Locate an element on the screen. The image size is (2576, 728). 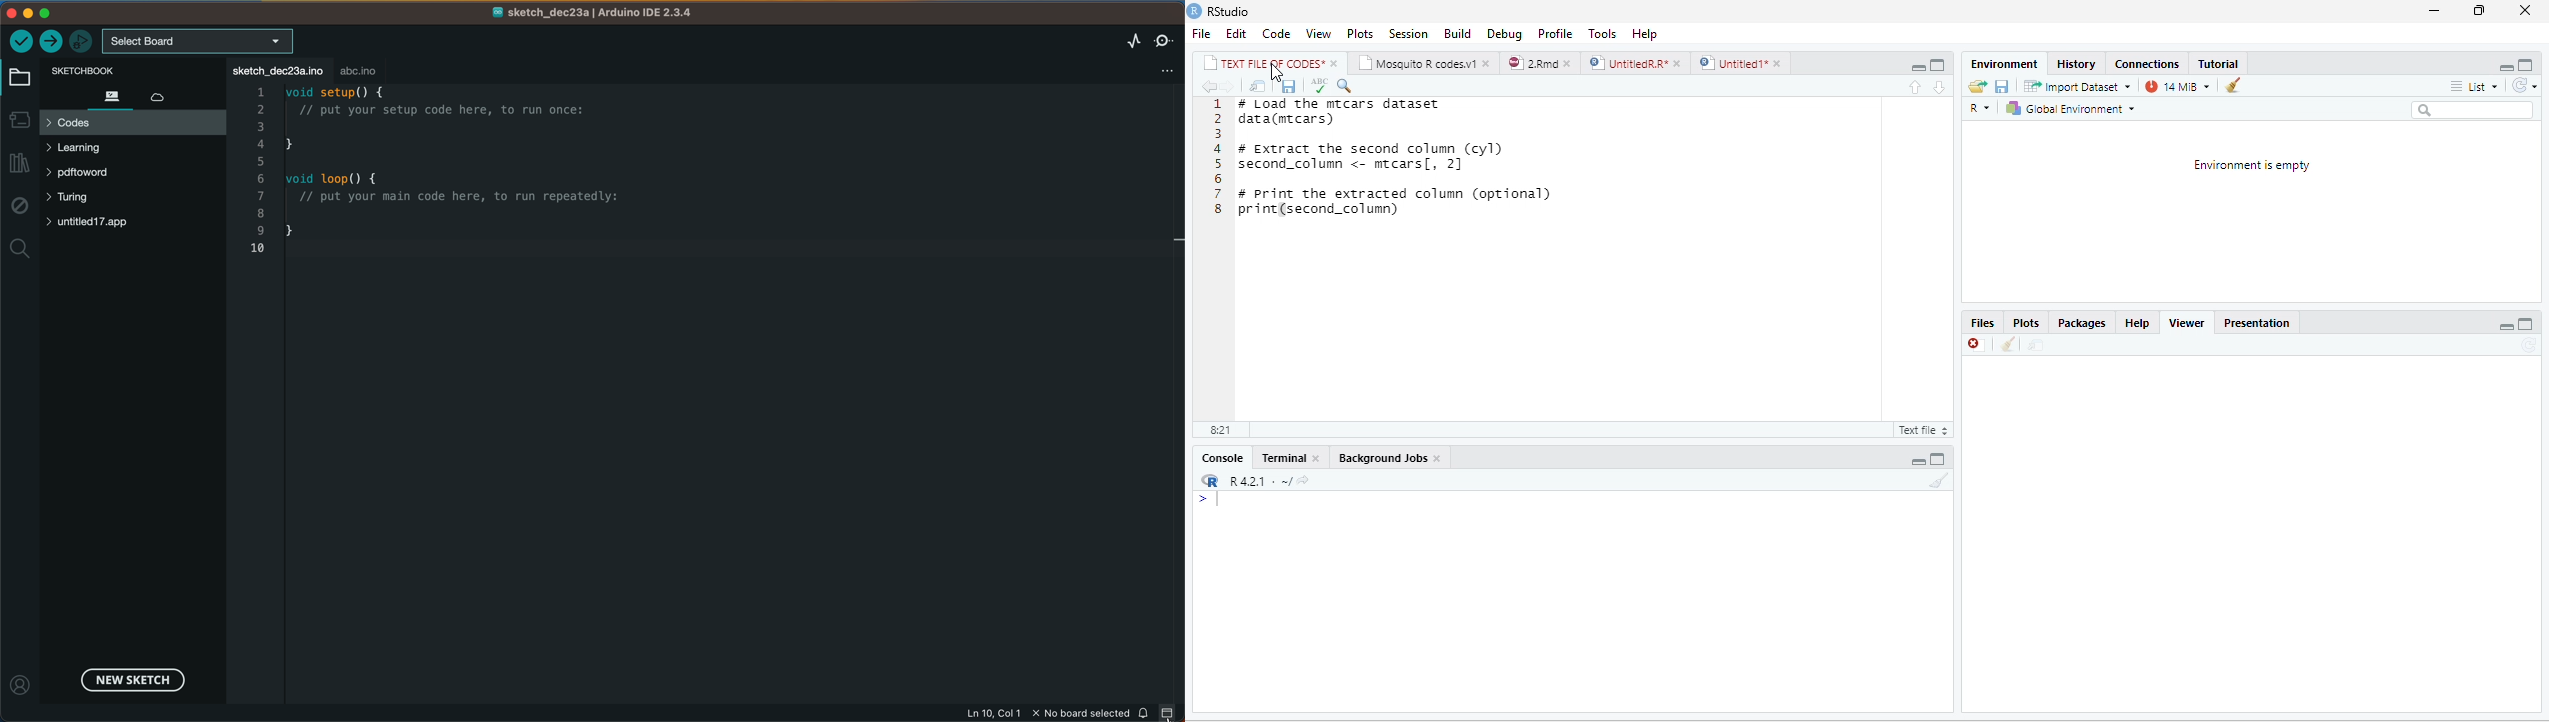
minimize is located at coordinates (1939, 64).